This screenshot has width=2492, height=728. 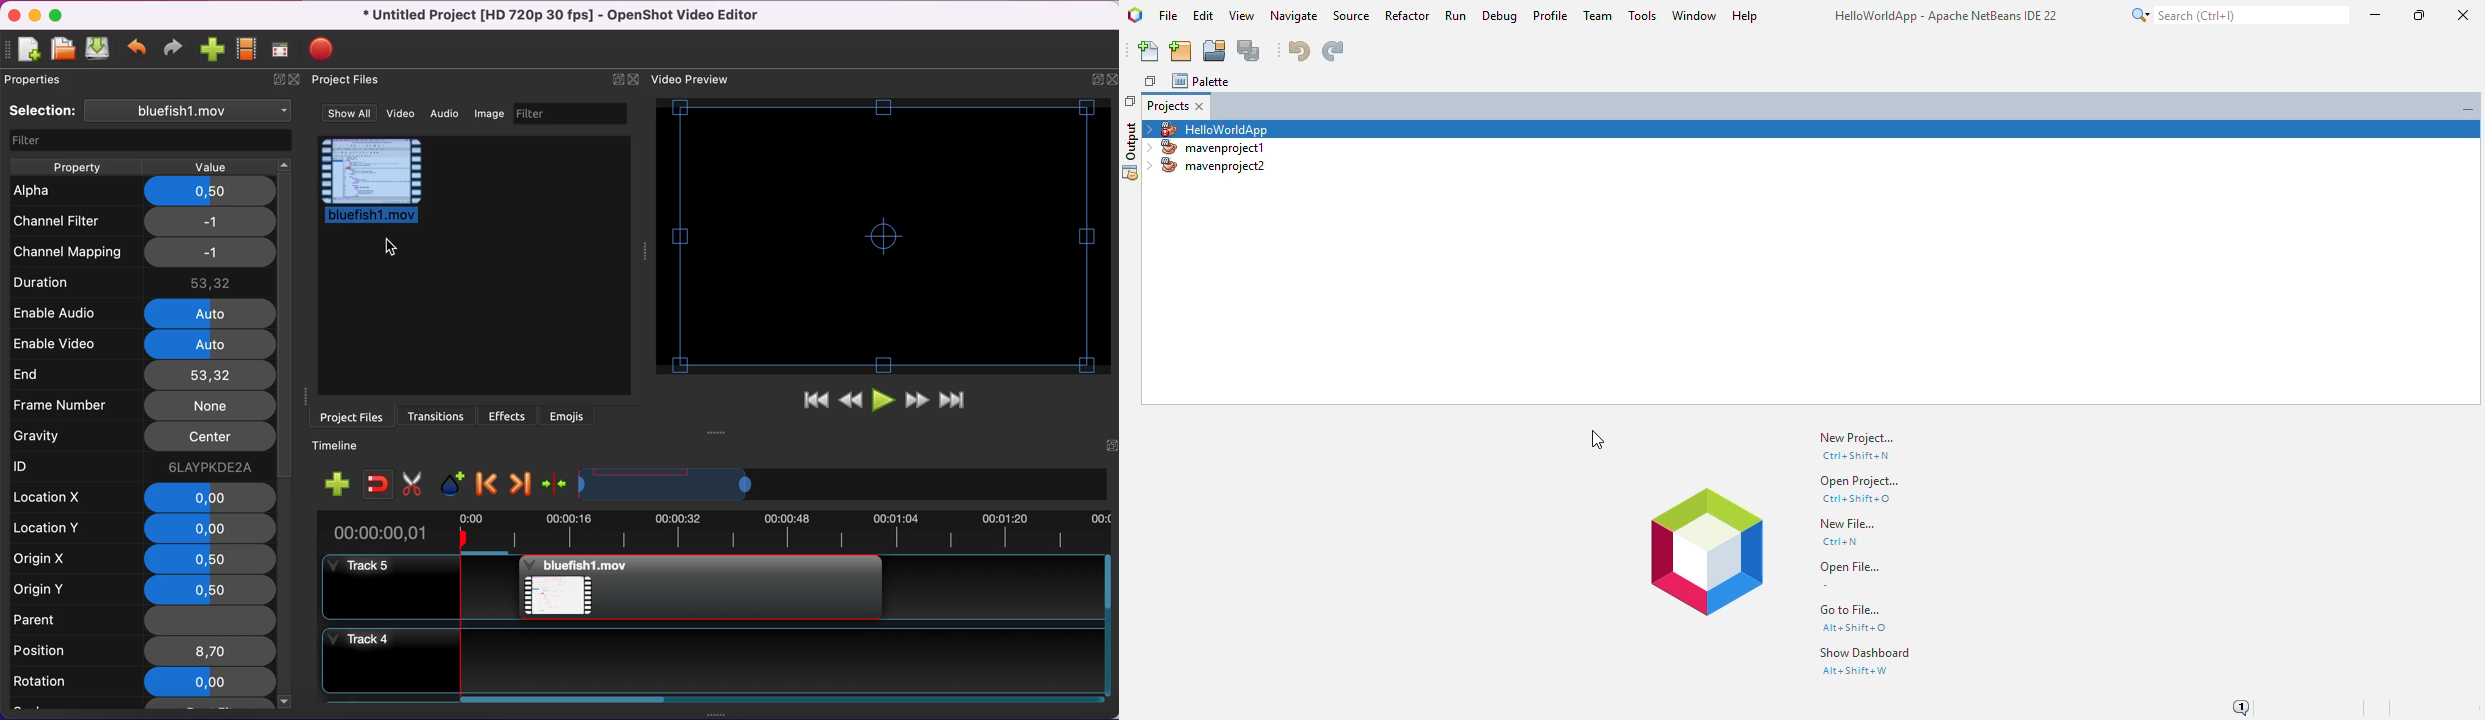 What do you see at coordinates (344, 446) in the screenshot?
I see `timeline` at bounding box center [344, 446].